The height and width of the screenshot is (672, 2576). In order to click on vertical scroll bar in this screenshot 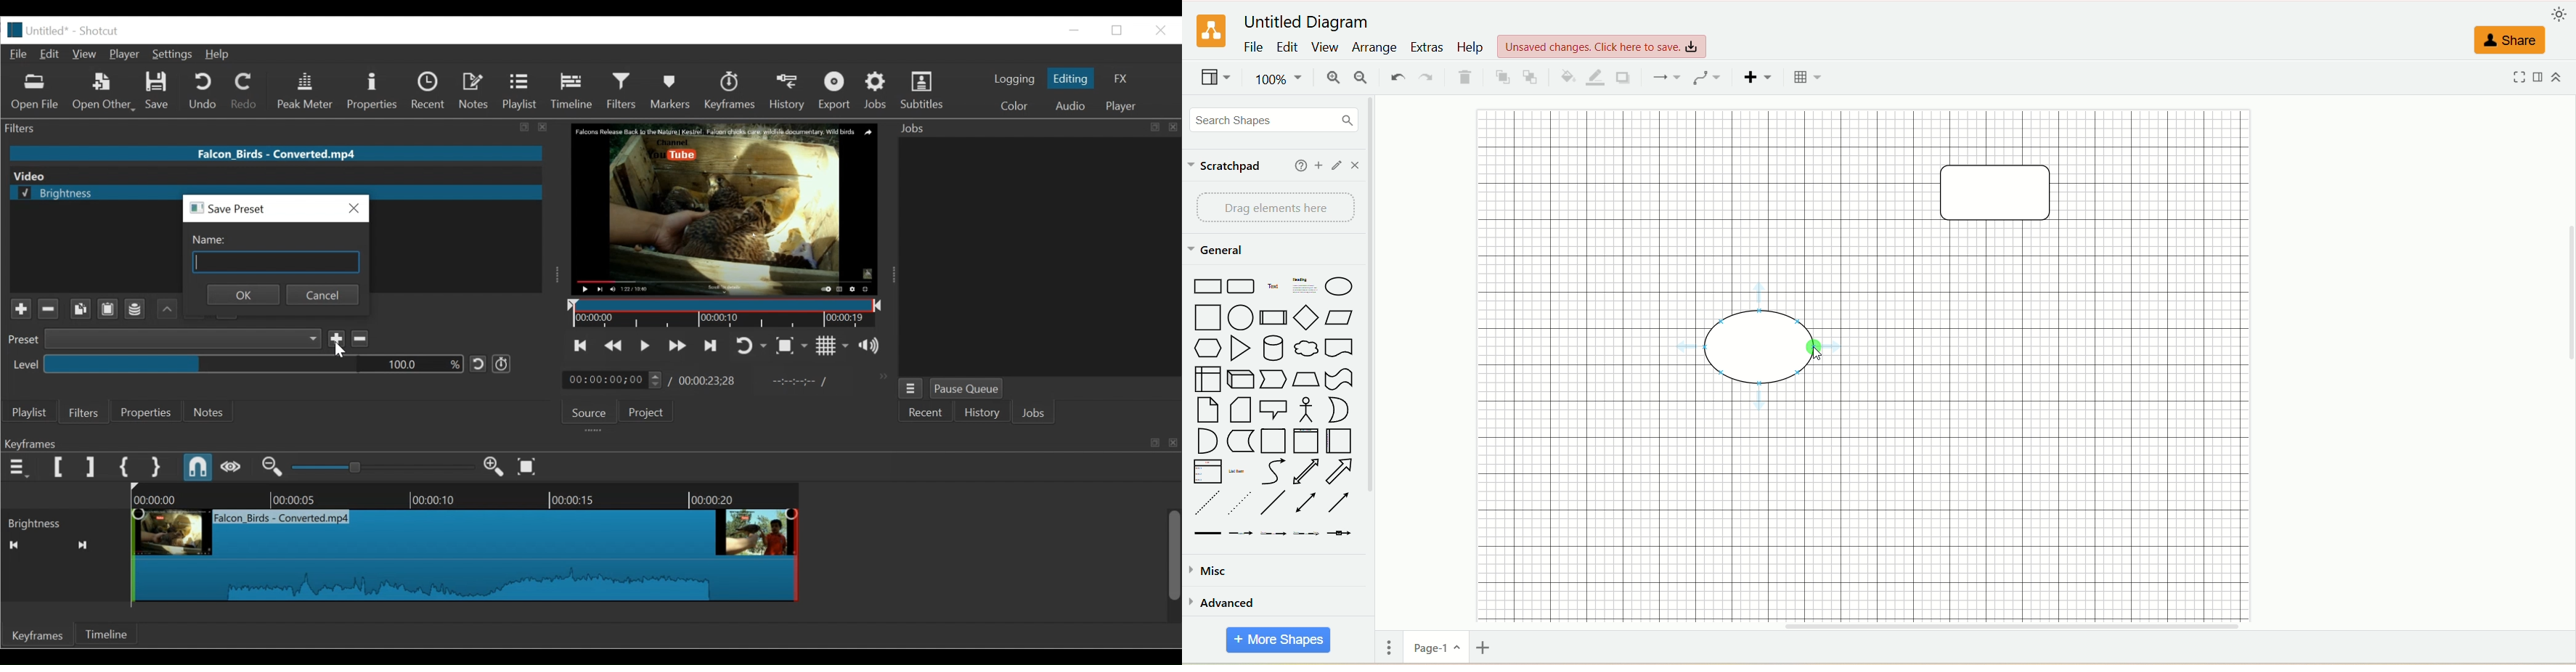, I will do `click(1379, 355)`.